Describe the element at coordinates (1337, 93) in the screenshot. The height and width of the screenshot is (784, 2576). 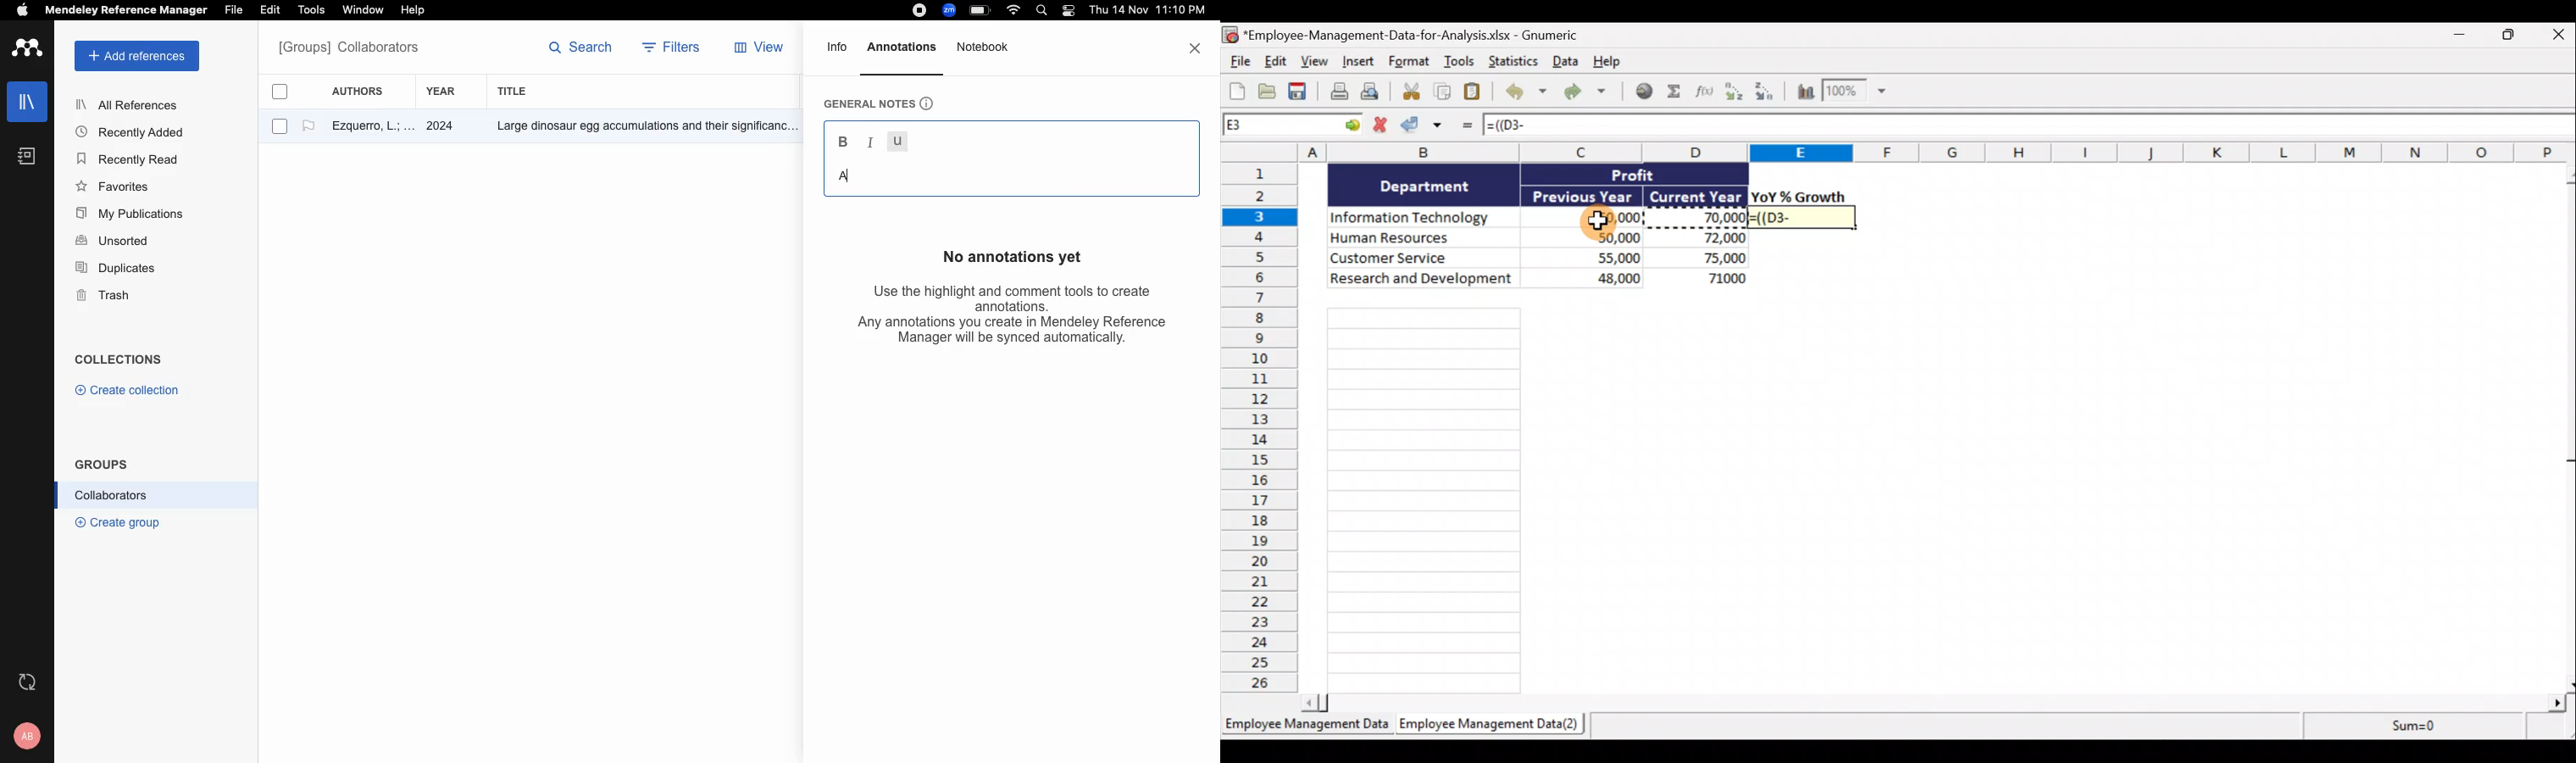
I see `Print the current file` at that location.